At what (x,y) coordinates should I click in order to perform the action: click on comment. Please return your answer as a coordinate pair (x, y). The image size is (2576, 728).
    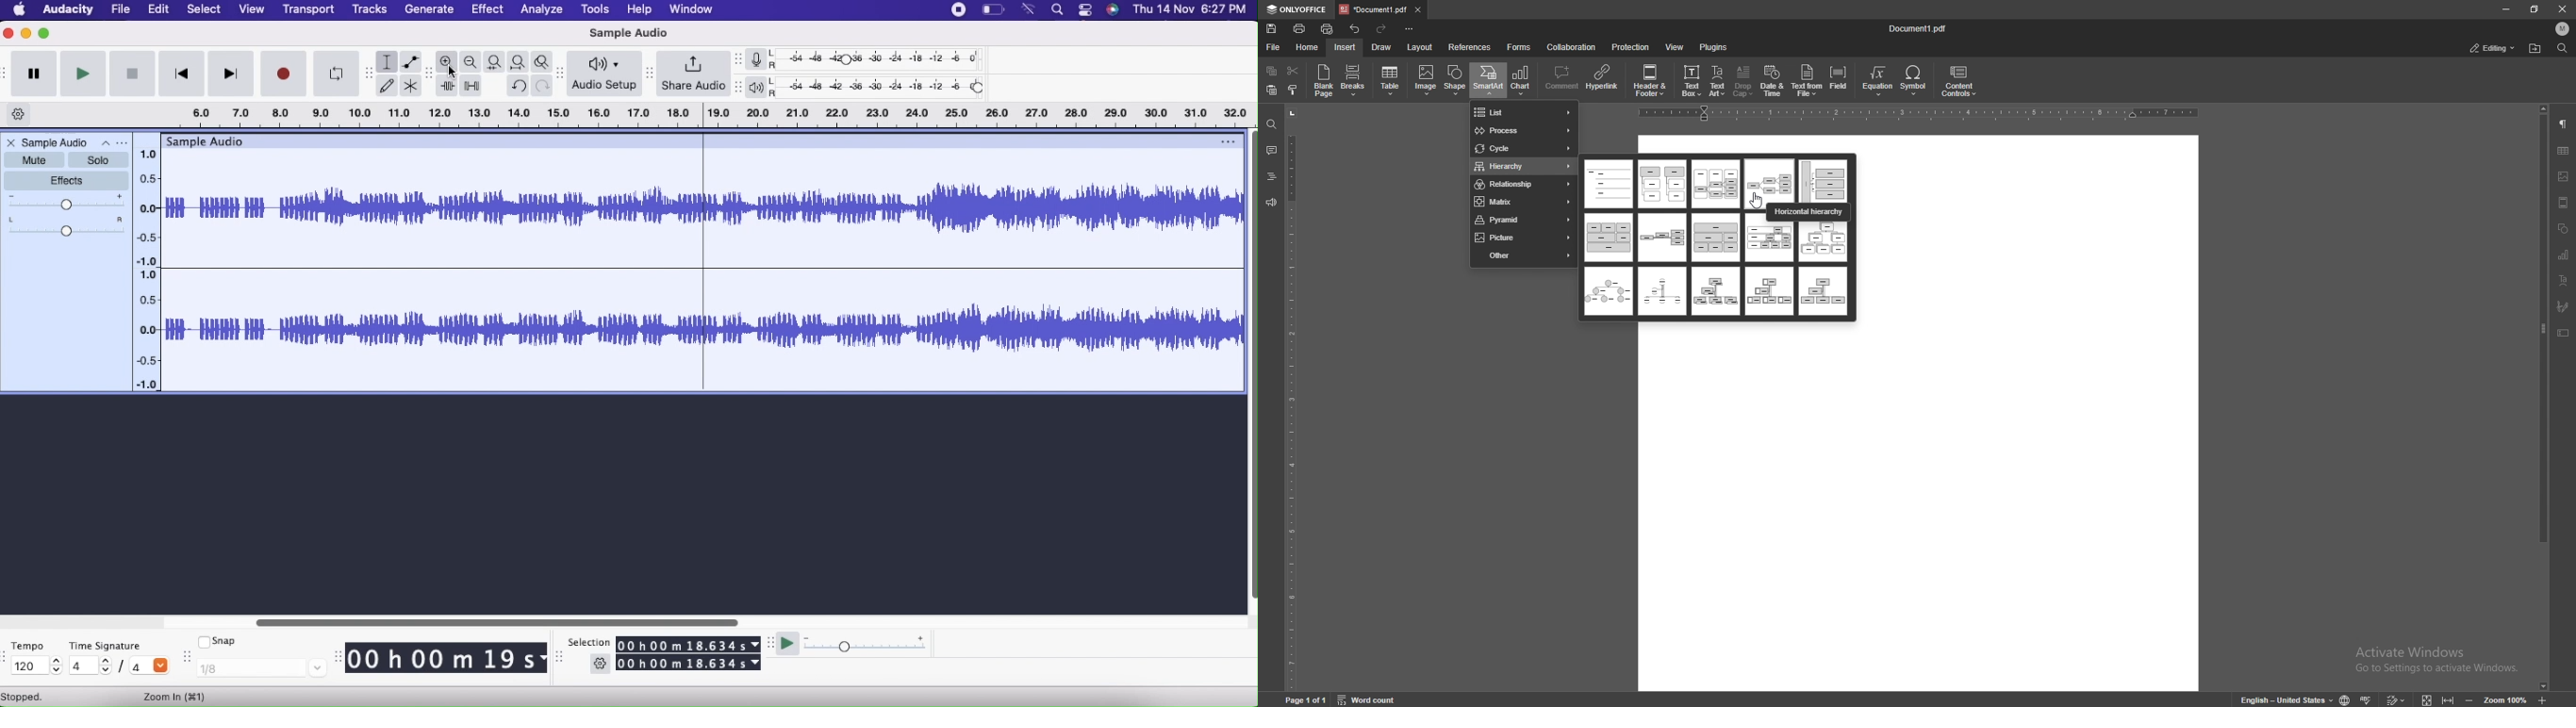
    Looking at the image, I should click on (1272, 150).